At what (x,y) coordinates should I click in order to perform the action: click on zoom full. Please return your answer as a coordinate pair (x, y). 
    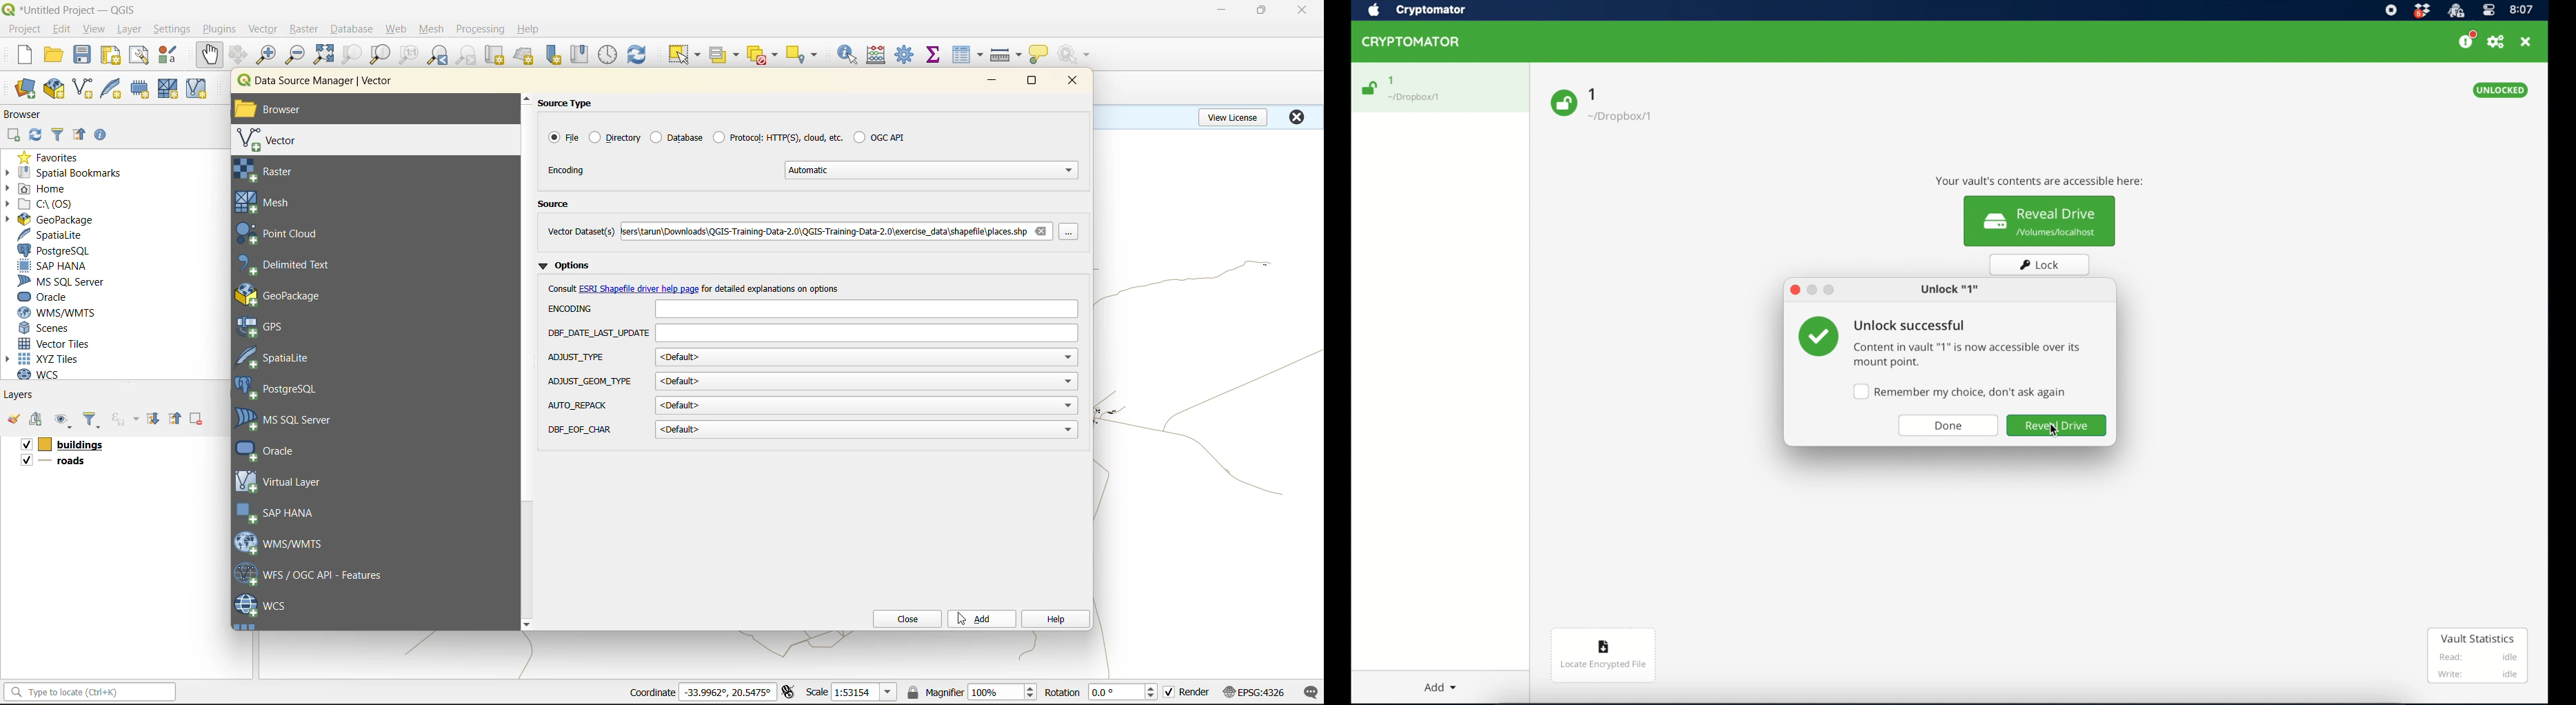
    Looking at the image, I should click on (323, 54).